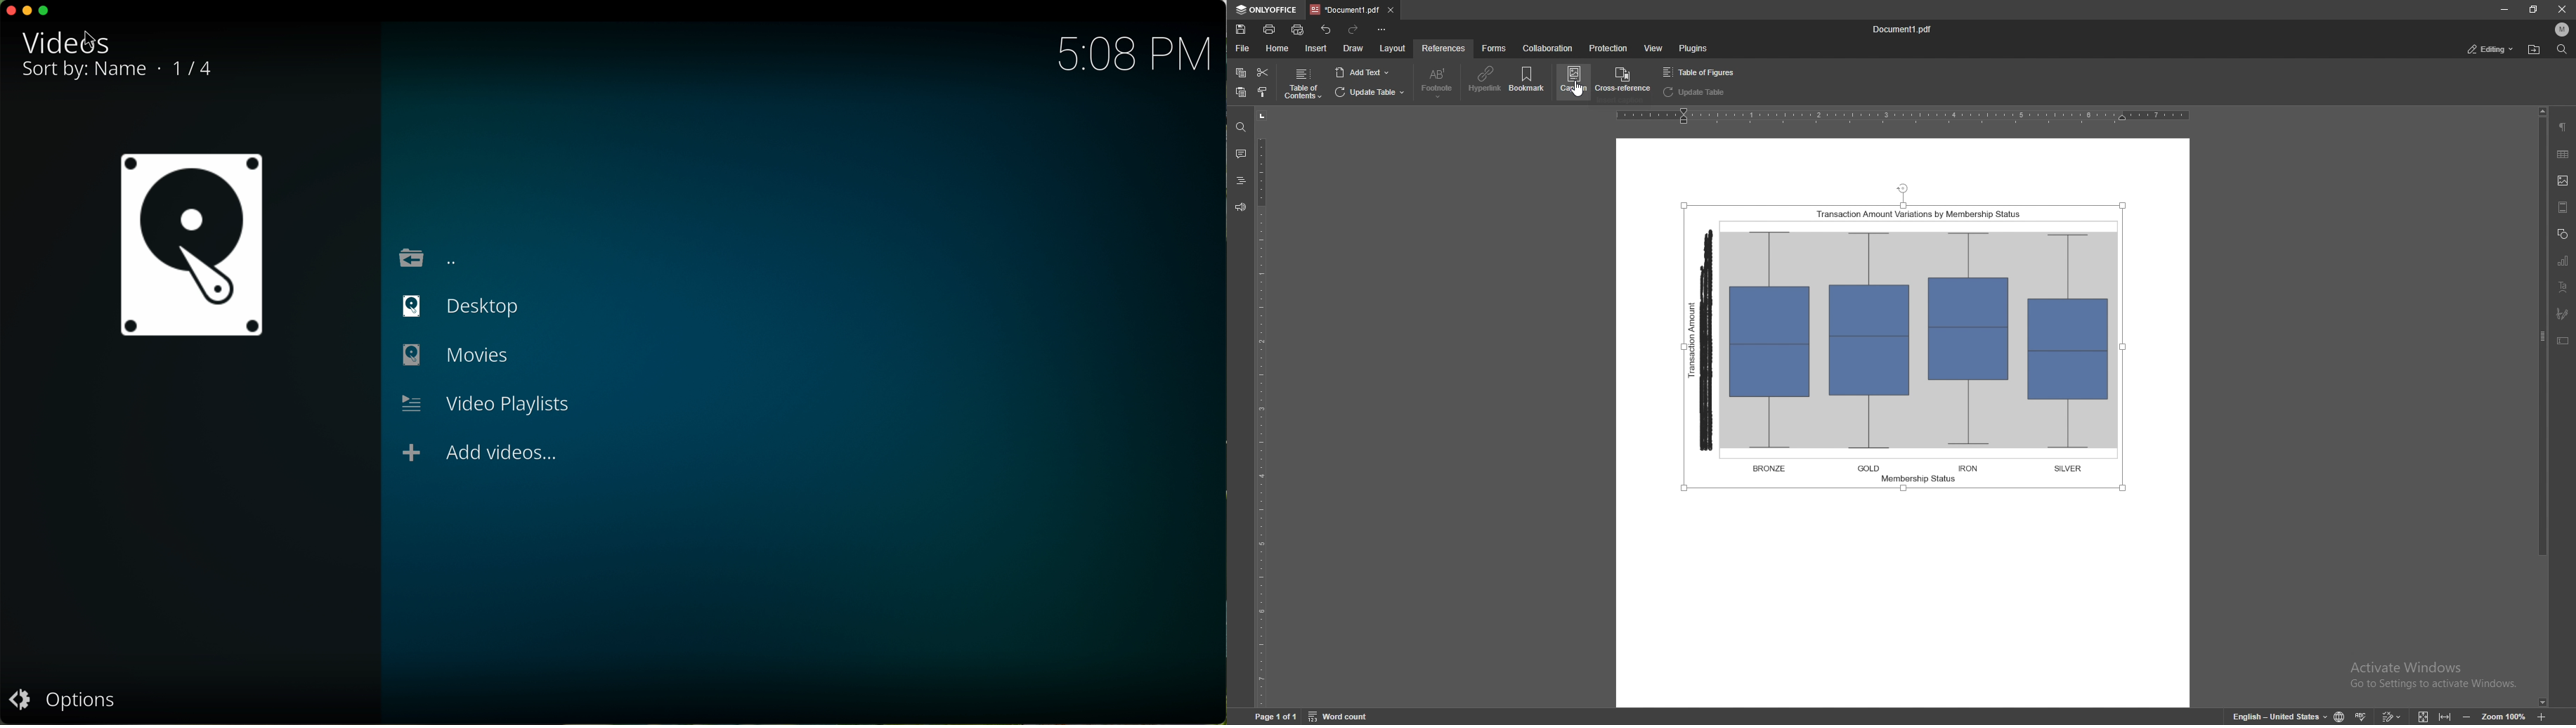 The width and height of the screenshot is (2576, 728). Describe the element at coordinates (2490, 48) in the screenshot. I see `status` at that location.